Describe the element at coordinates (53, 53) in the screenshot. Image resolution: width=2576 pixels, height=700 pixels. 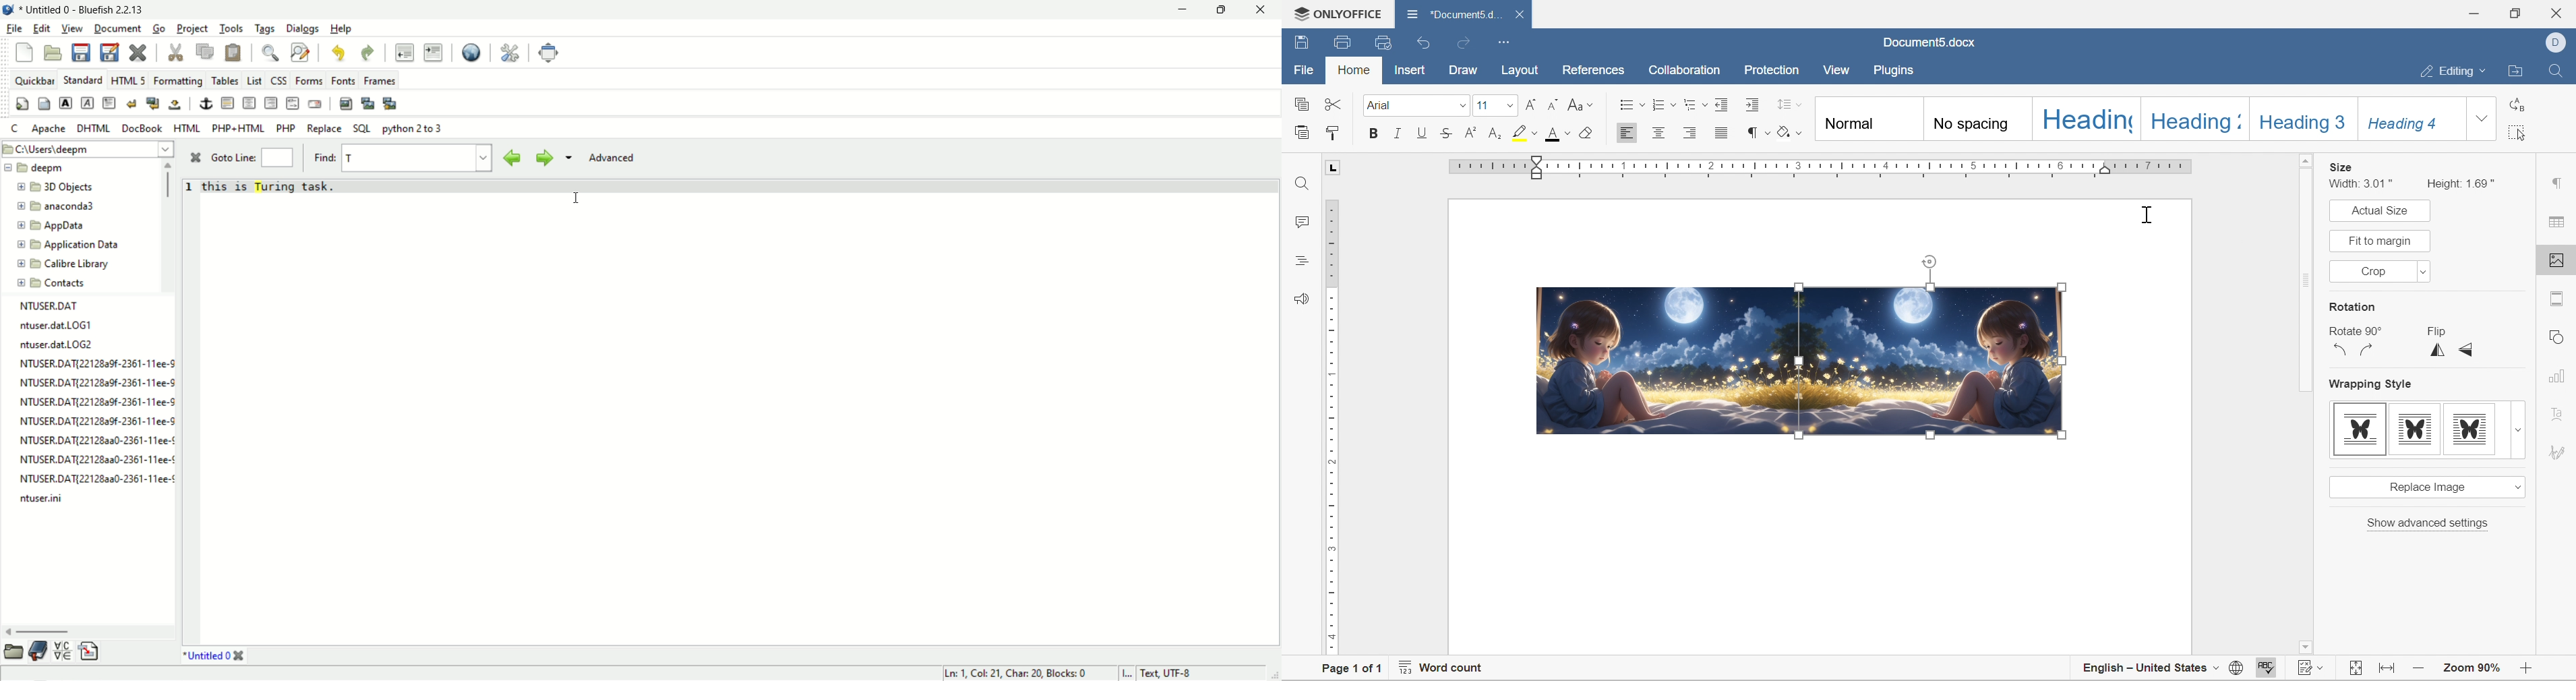
I see `open file` at that location.